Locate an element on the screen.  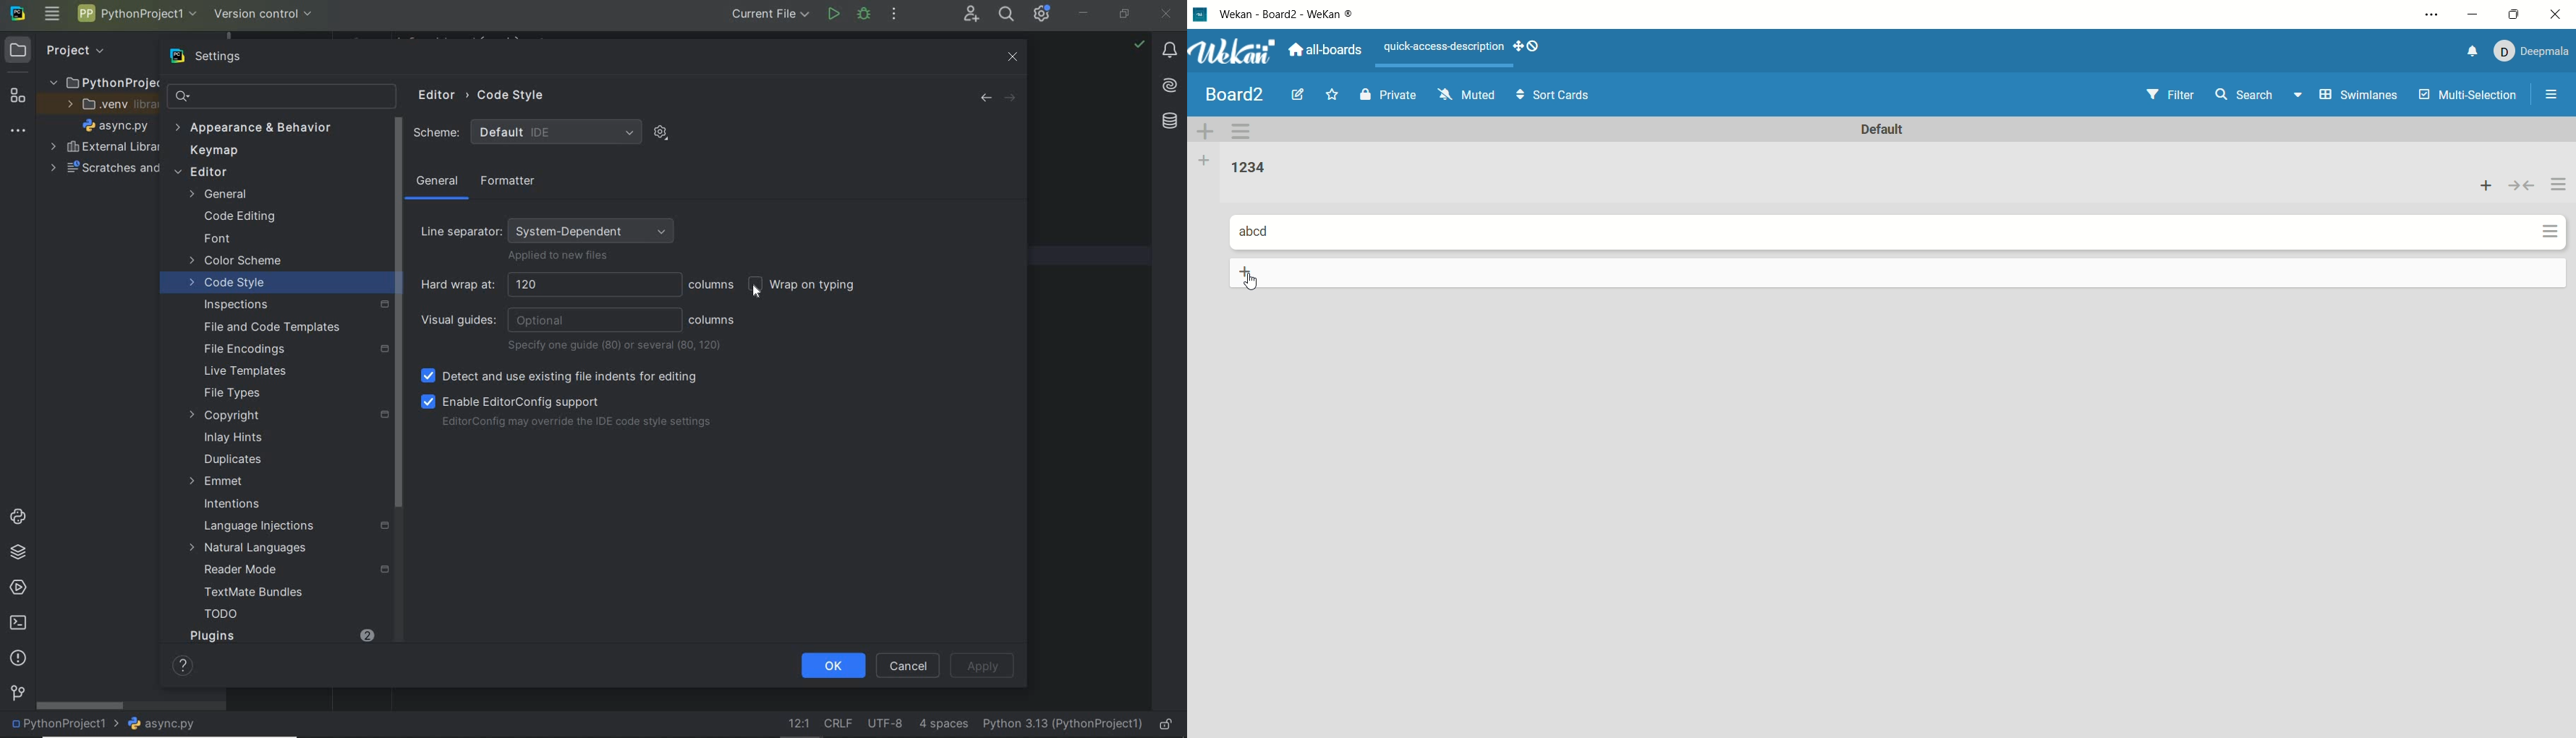
Emmet is located at coordinates (216, 481).